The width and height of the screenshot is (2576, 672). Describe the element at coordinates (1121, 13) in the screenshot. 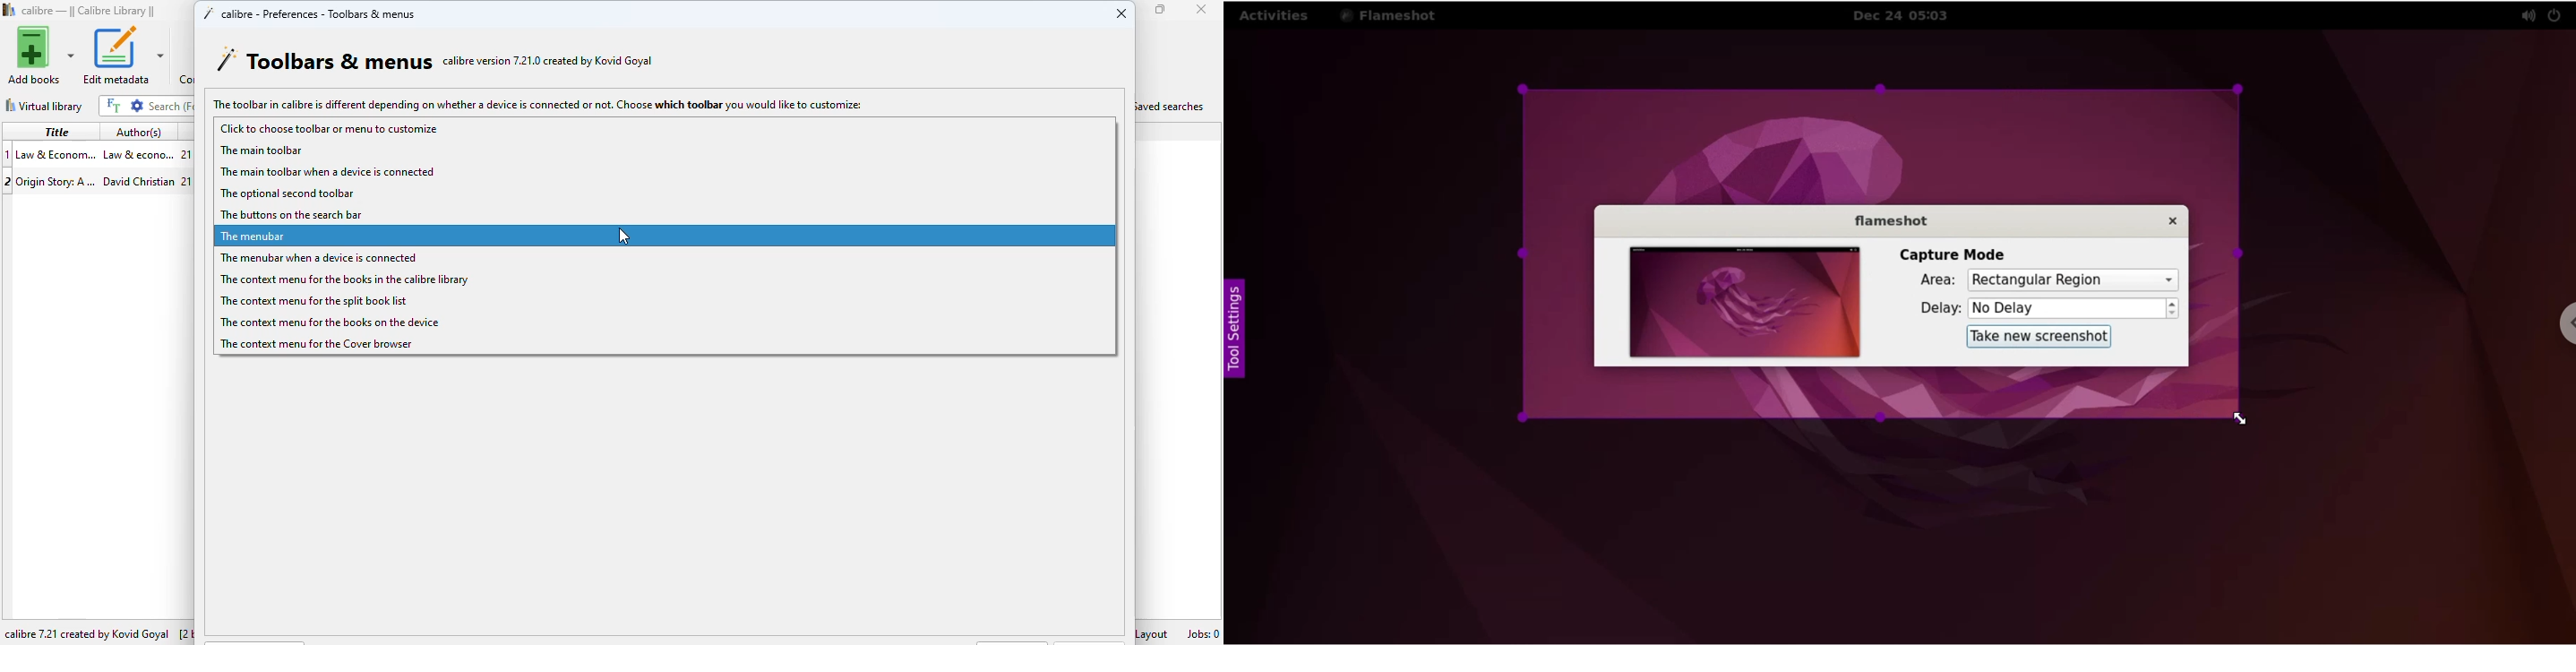

I see `close` at that location.